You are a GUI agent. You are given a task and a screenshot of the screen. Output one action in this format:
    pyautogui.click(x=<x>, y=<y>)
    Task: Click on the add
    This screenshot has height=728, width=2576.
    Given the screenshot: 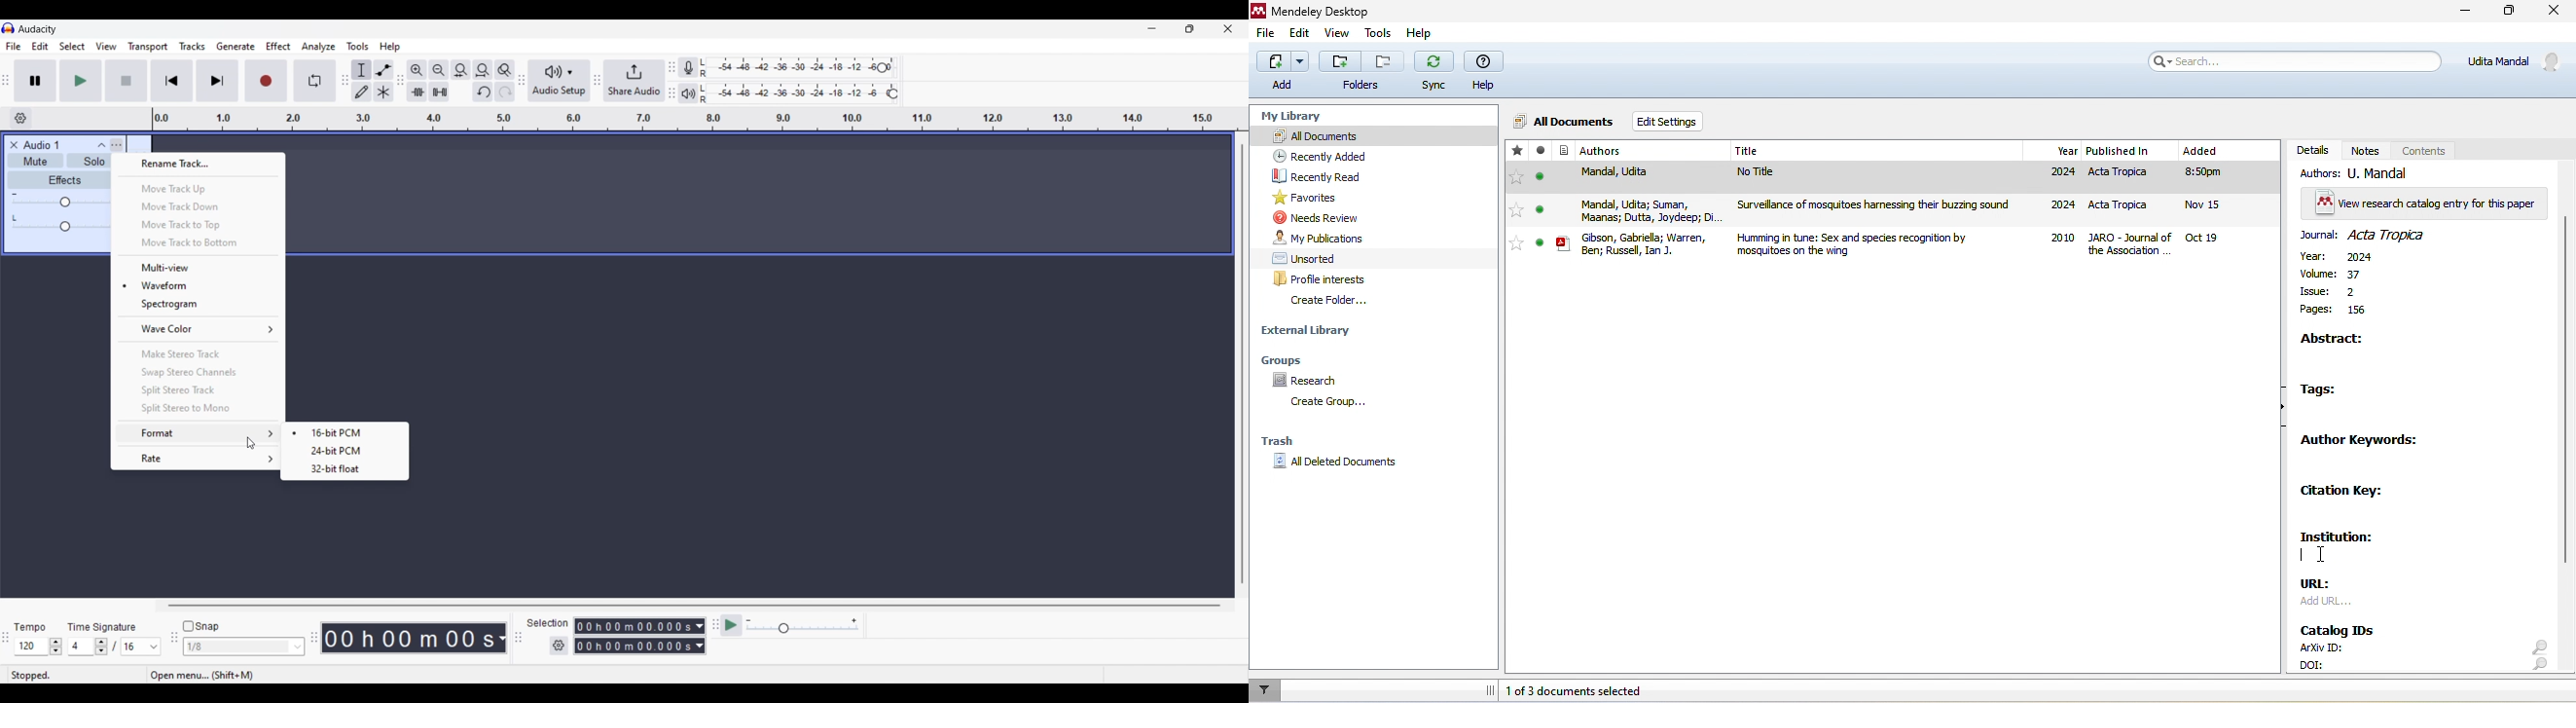 What is the action you would take?
    pyautogui.click(x=1279, y=70)
    